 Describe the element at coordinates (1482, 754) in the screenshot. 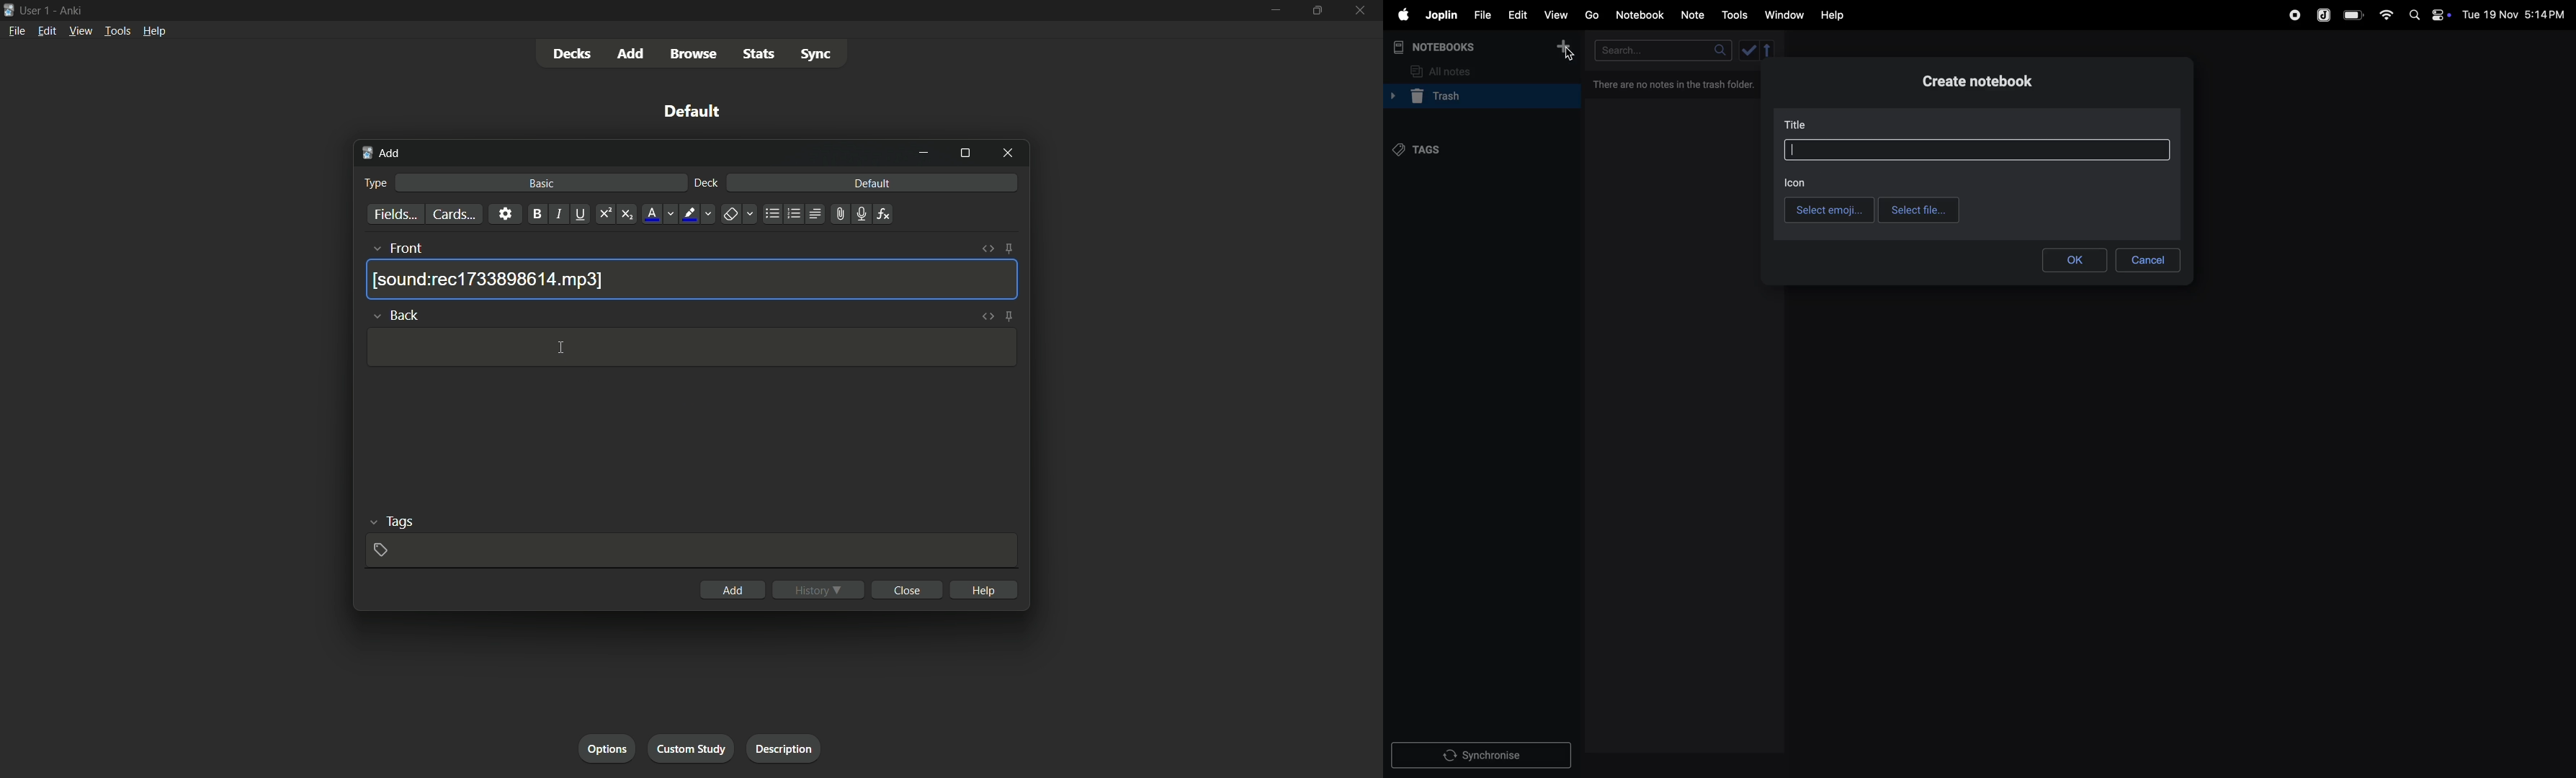

I see `synchronize` at that location.